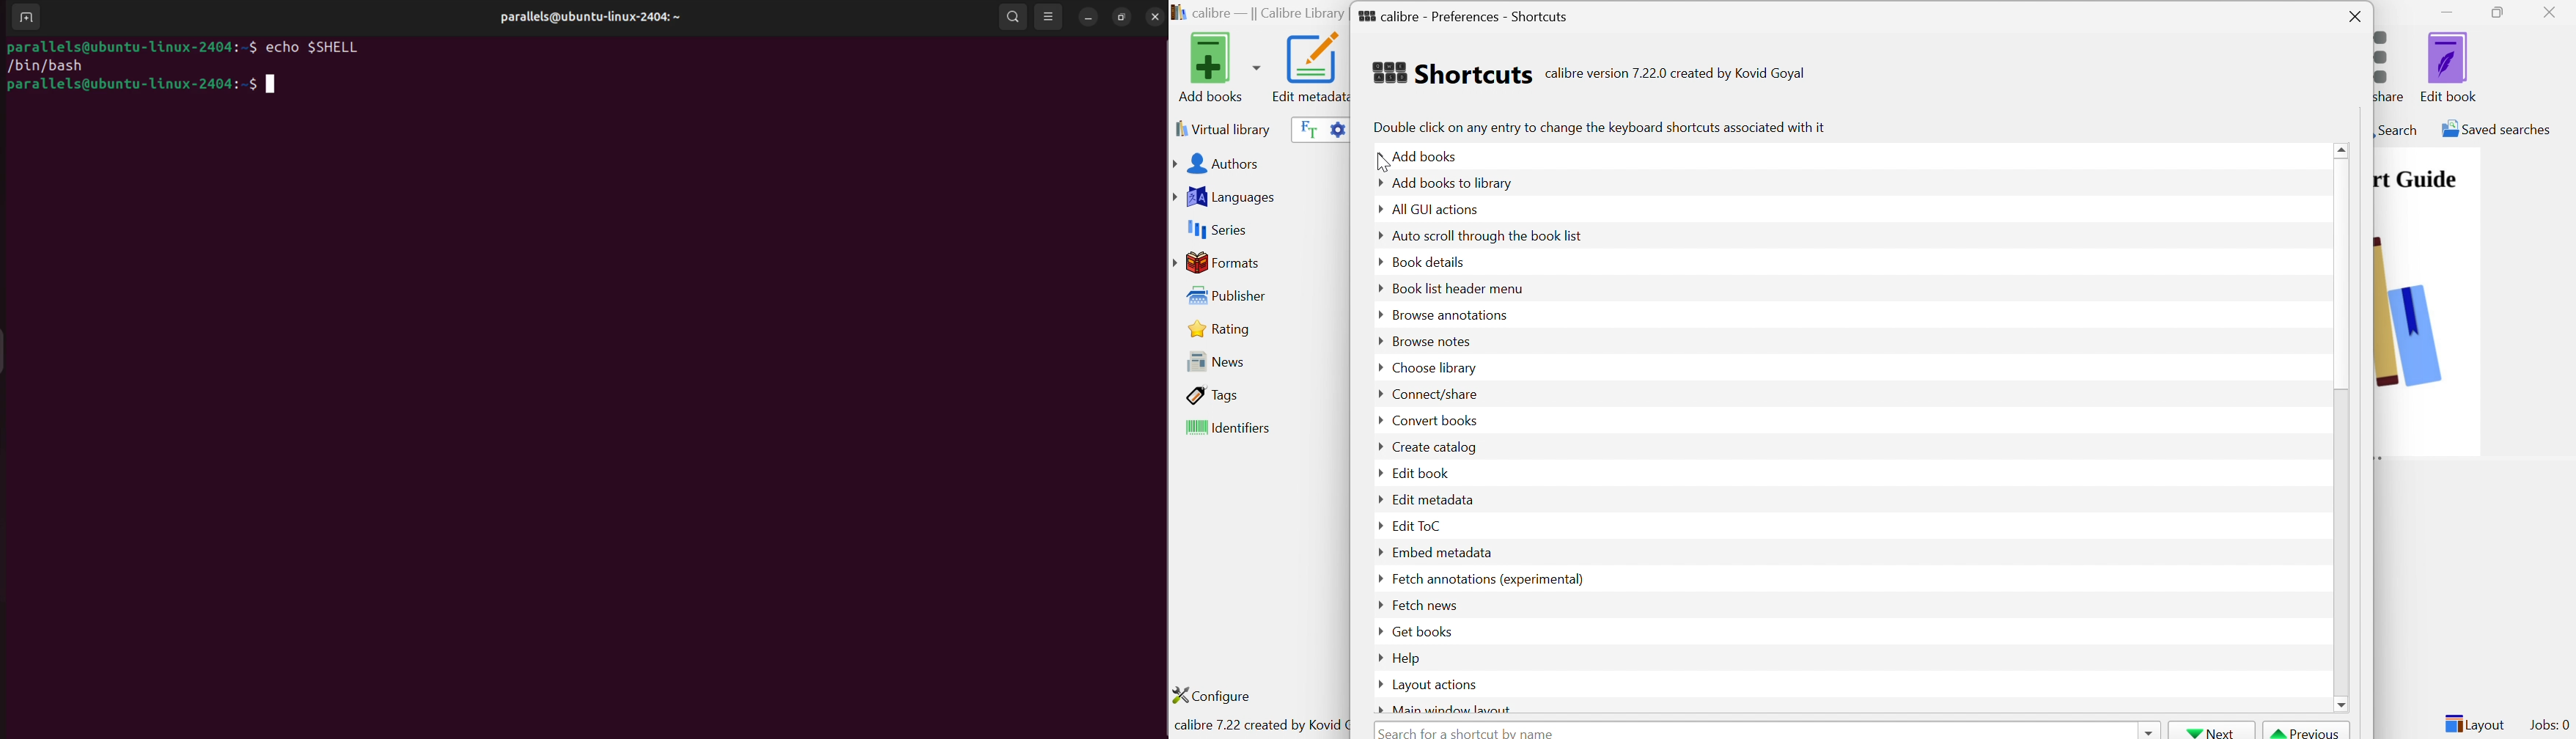  I want to click on Get books, so click(1423, 630).